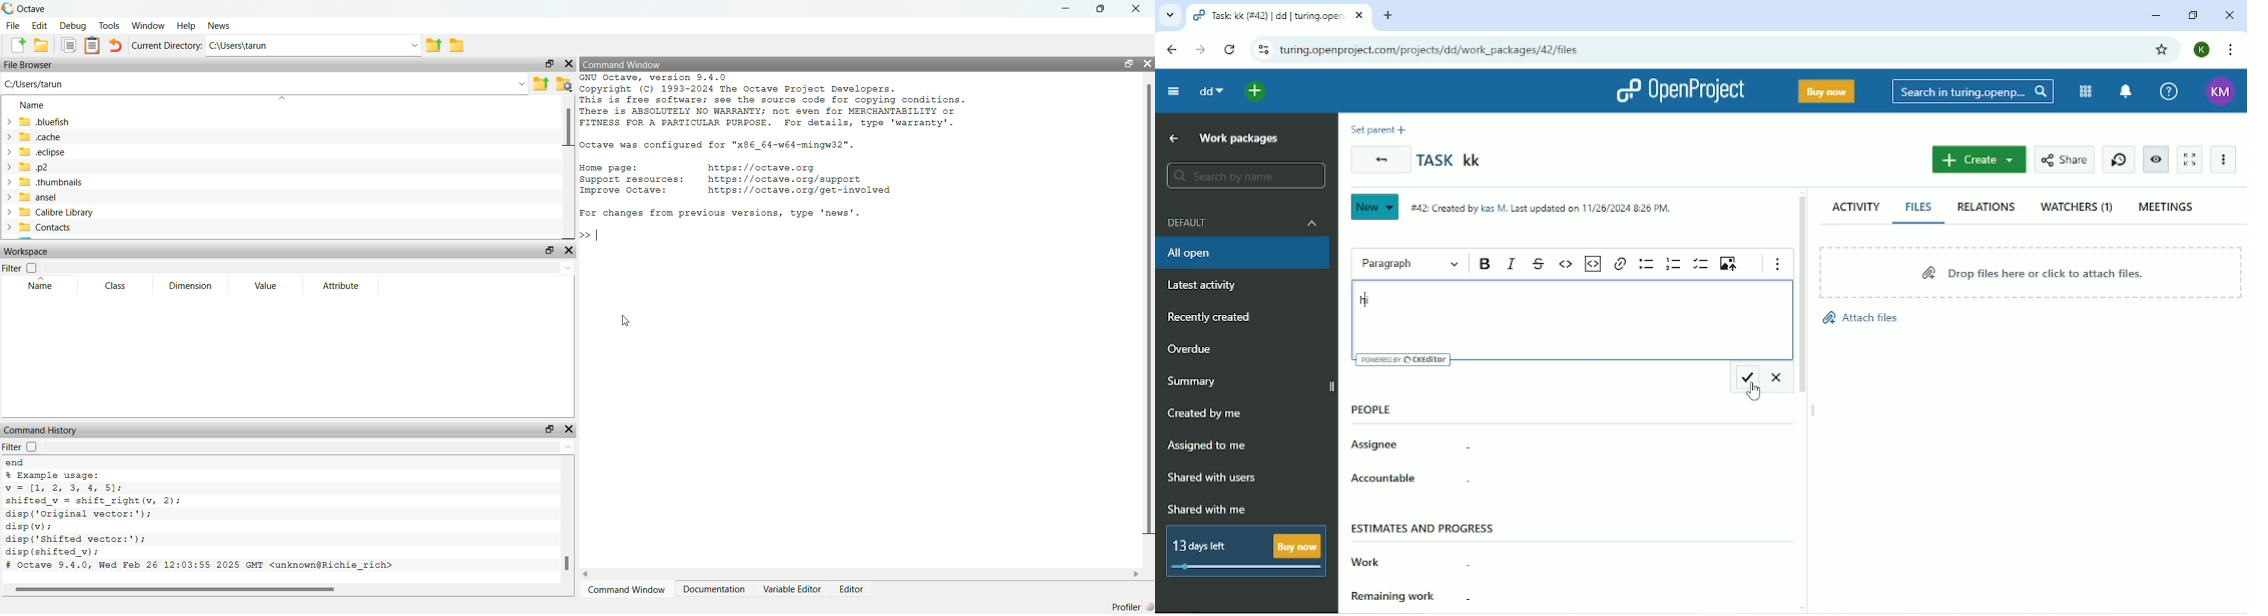 The height and width of the screenshot is (616, 2268). I want to click on editor, so click(857, 591).